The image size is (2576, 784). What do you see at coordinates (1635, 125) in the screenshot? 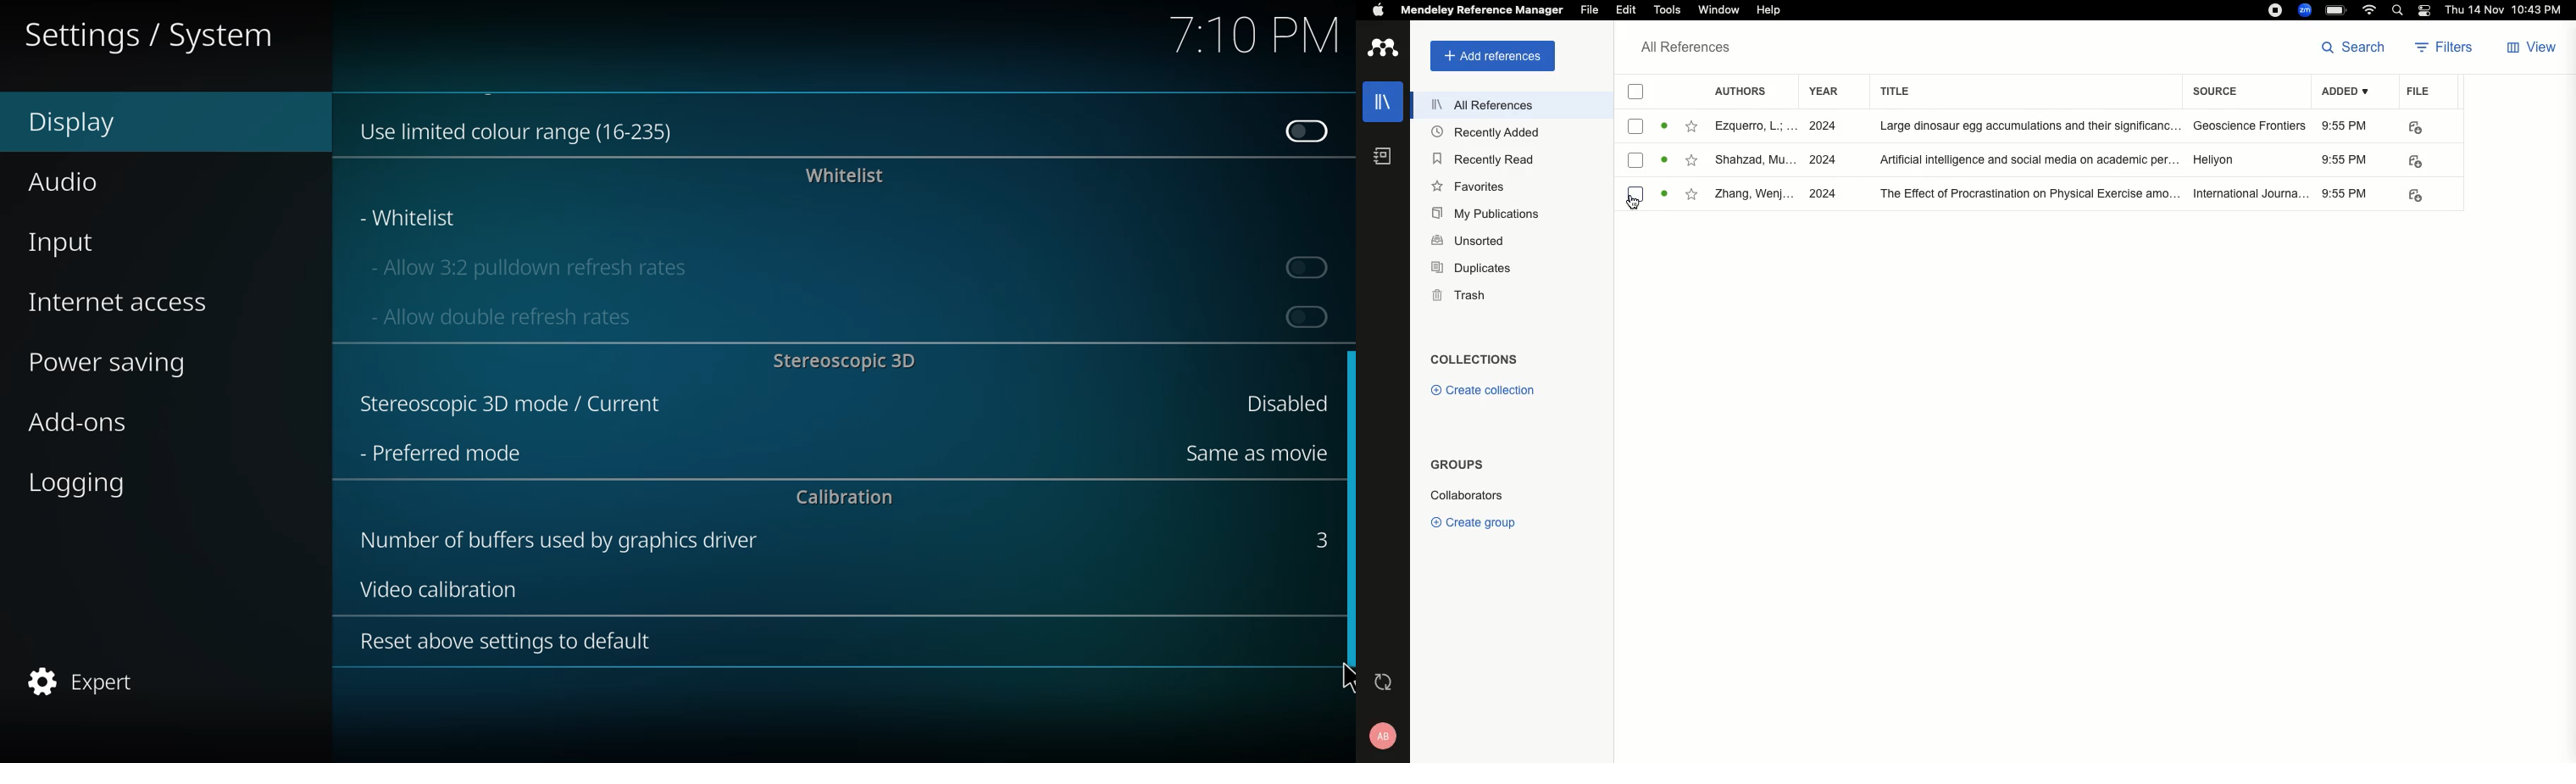
I see `checkbox` at bounding box center [1635, 125].